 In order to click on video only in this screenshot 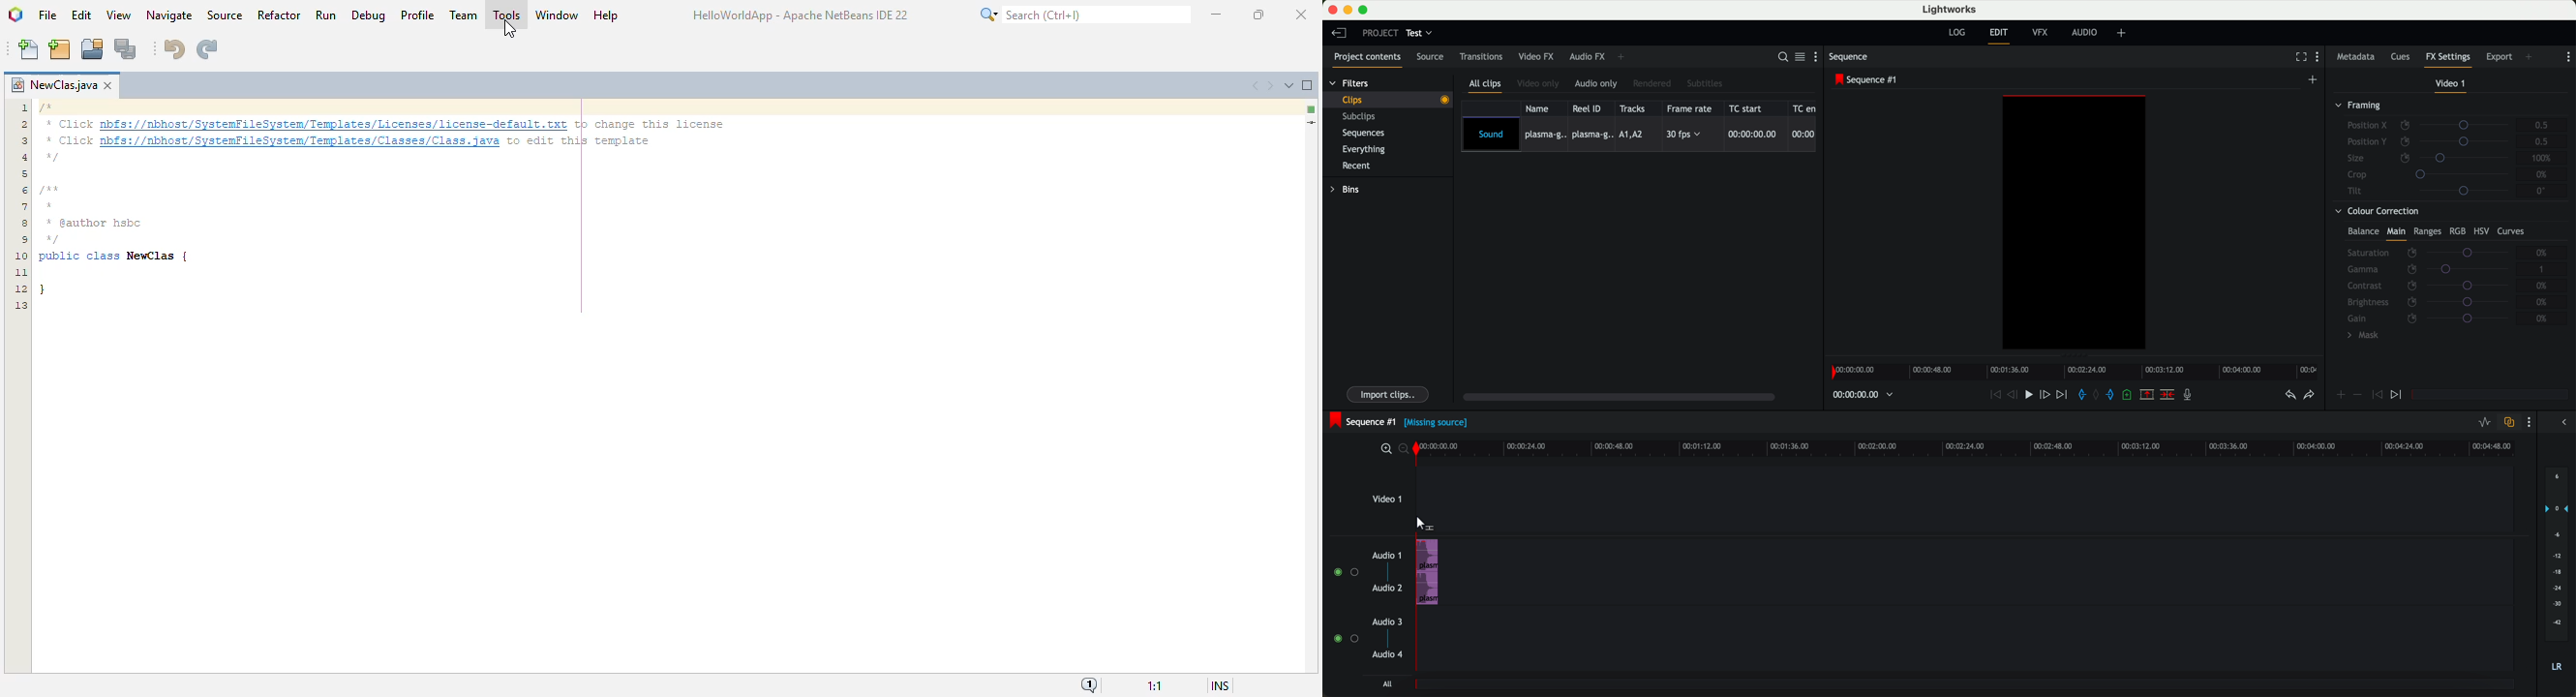, I will do `click(1540, 84)`.